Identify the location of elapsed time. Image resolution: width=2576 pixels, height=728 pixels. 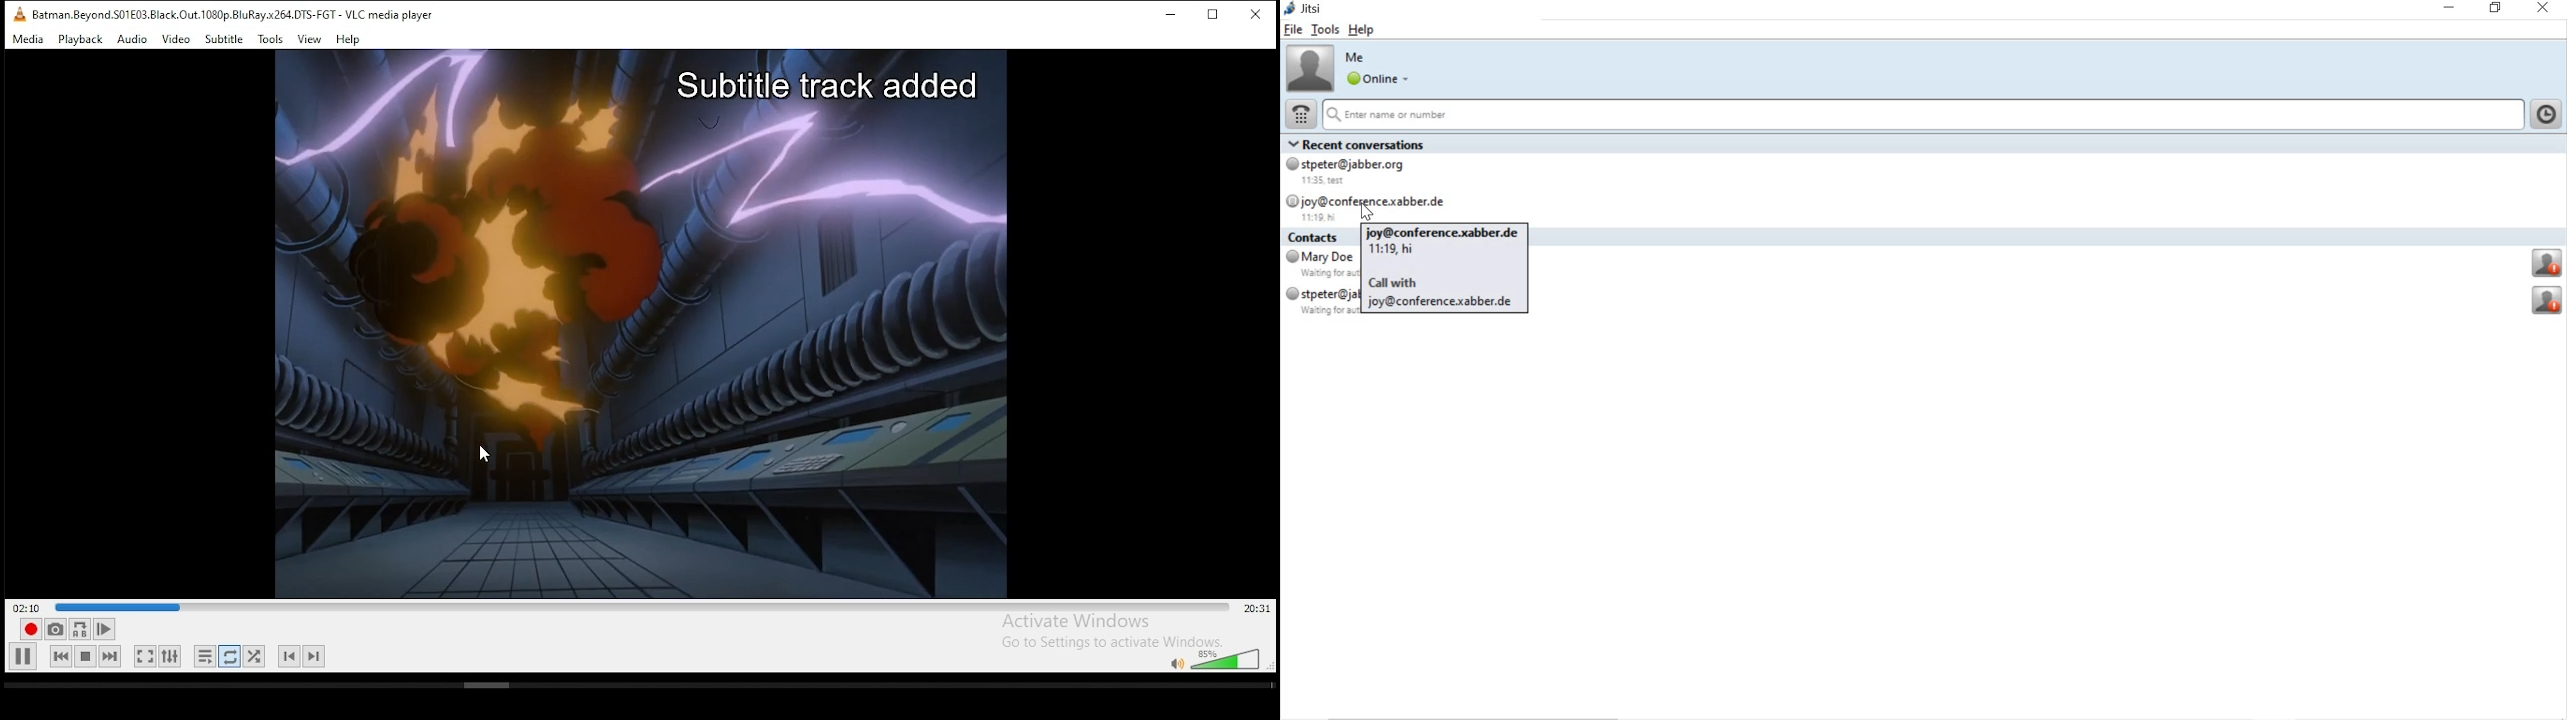
(26, 606).